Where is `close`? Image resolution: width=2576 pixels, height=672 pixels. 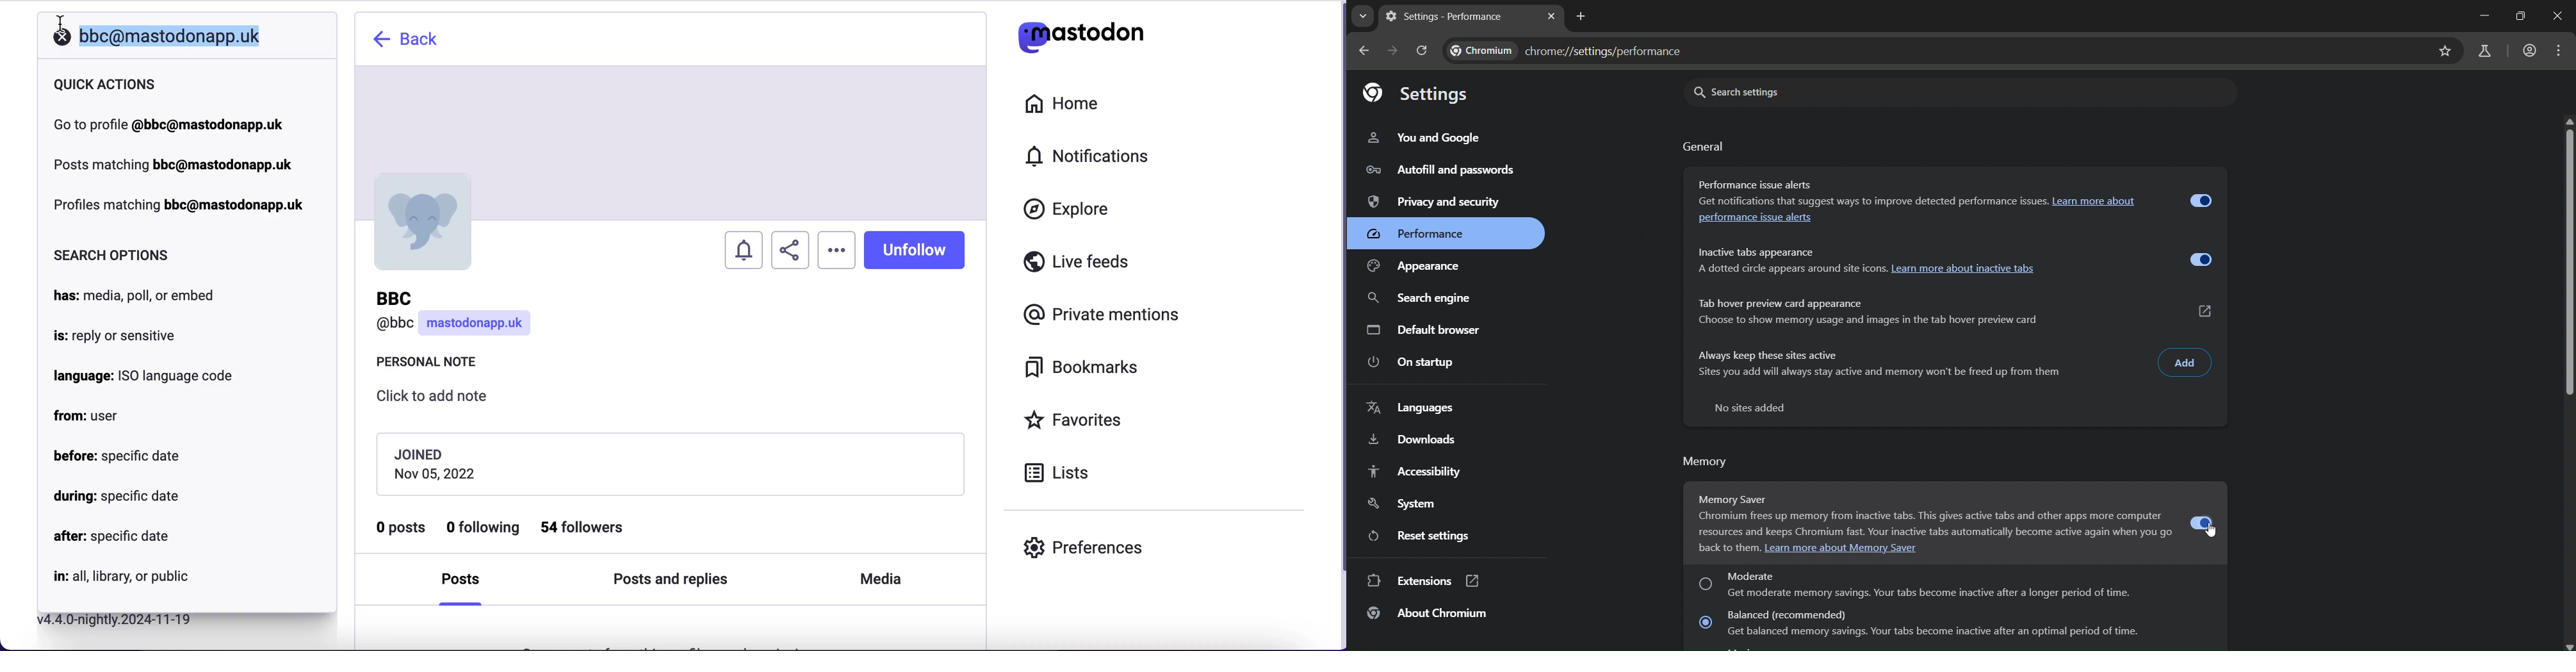 close is located at coordinates (61, 42).